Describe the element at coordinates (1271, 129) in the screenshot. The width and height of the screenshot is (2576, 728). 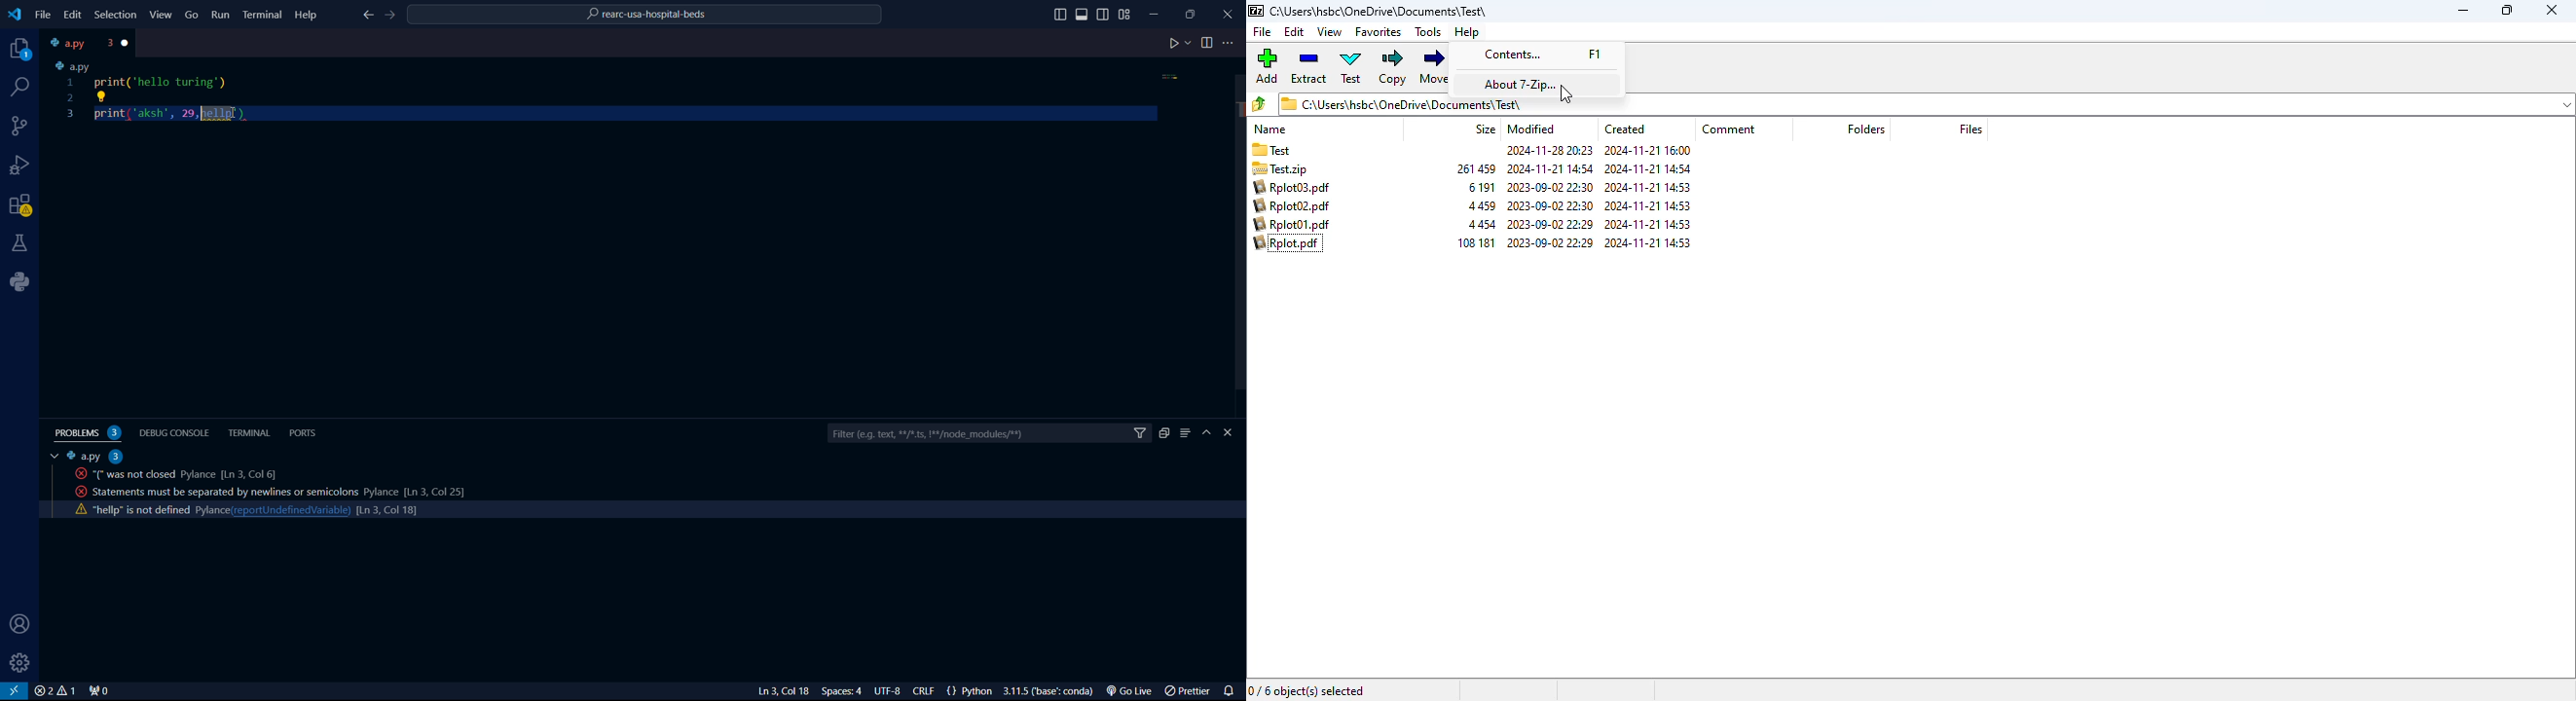
I see `name` at that location.